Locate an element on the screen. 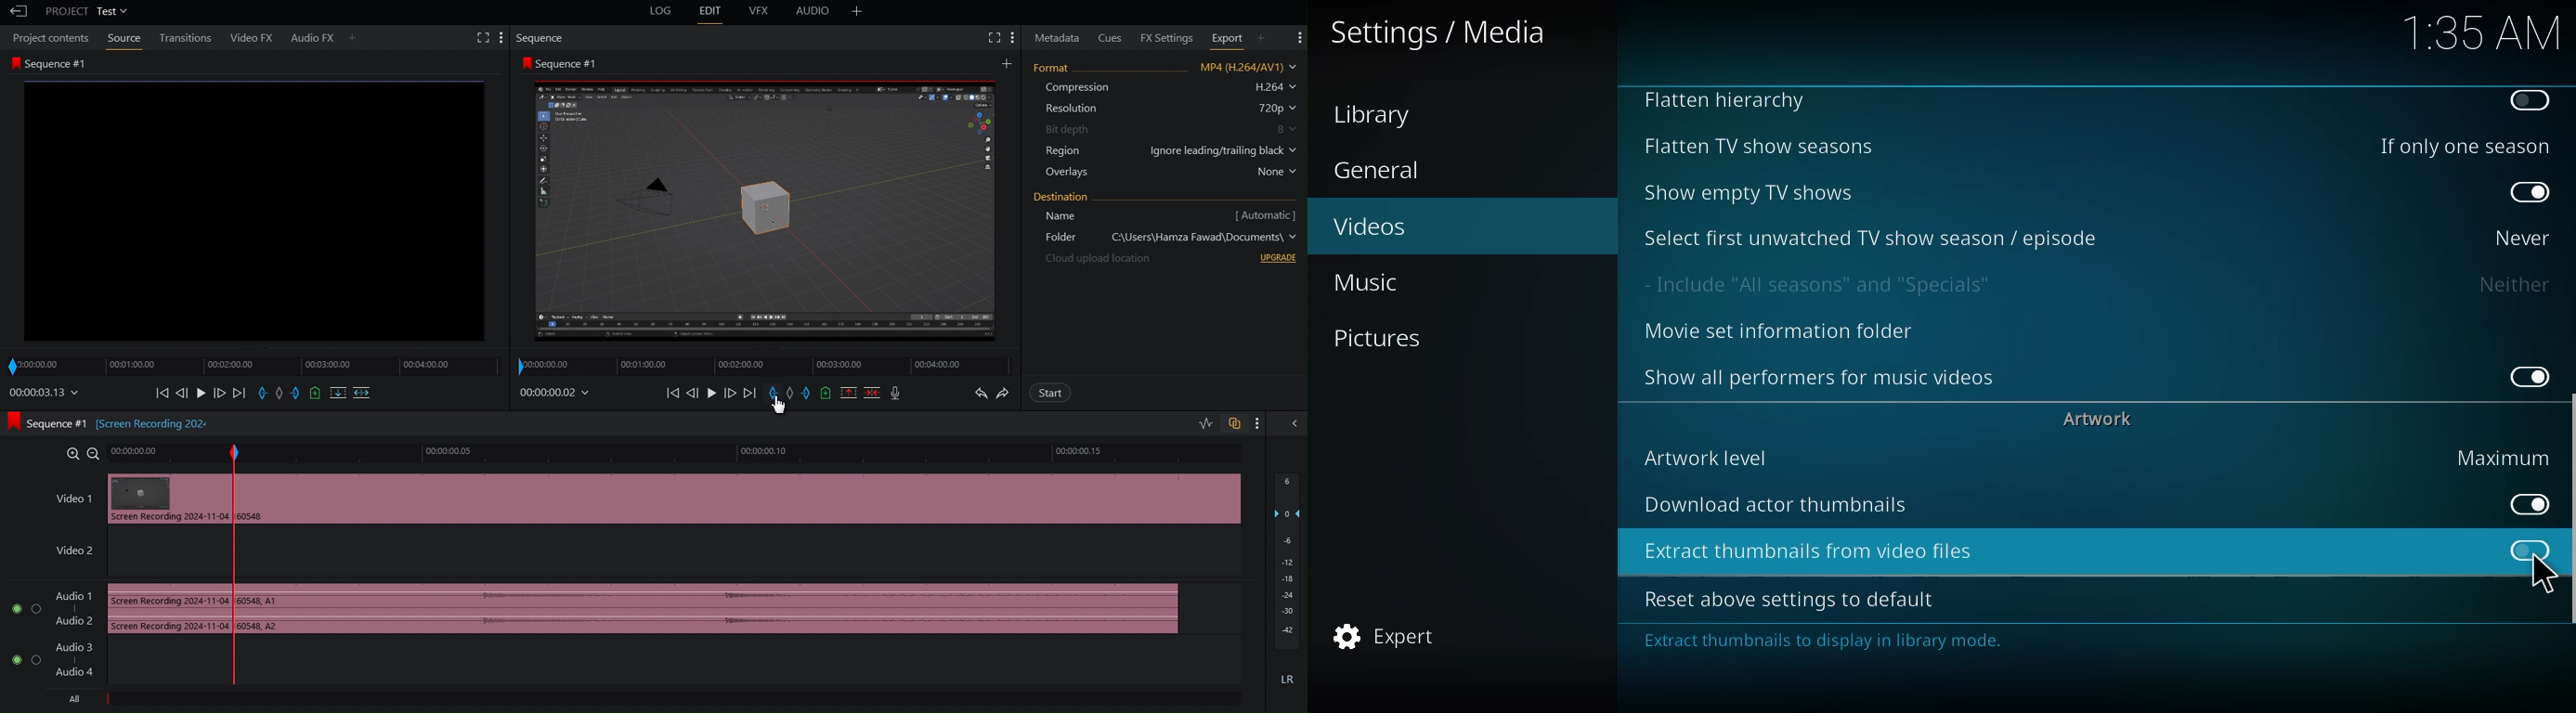 This screenshot has width=2576, height=728. include all is located at coordinates (1825, 284).